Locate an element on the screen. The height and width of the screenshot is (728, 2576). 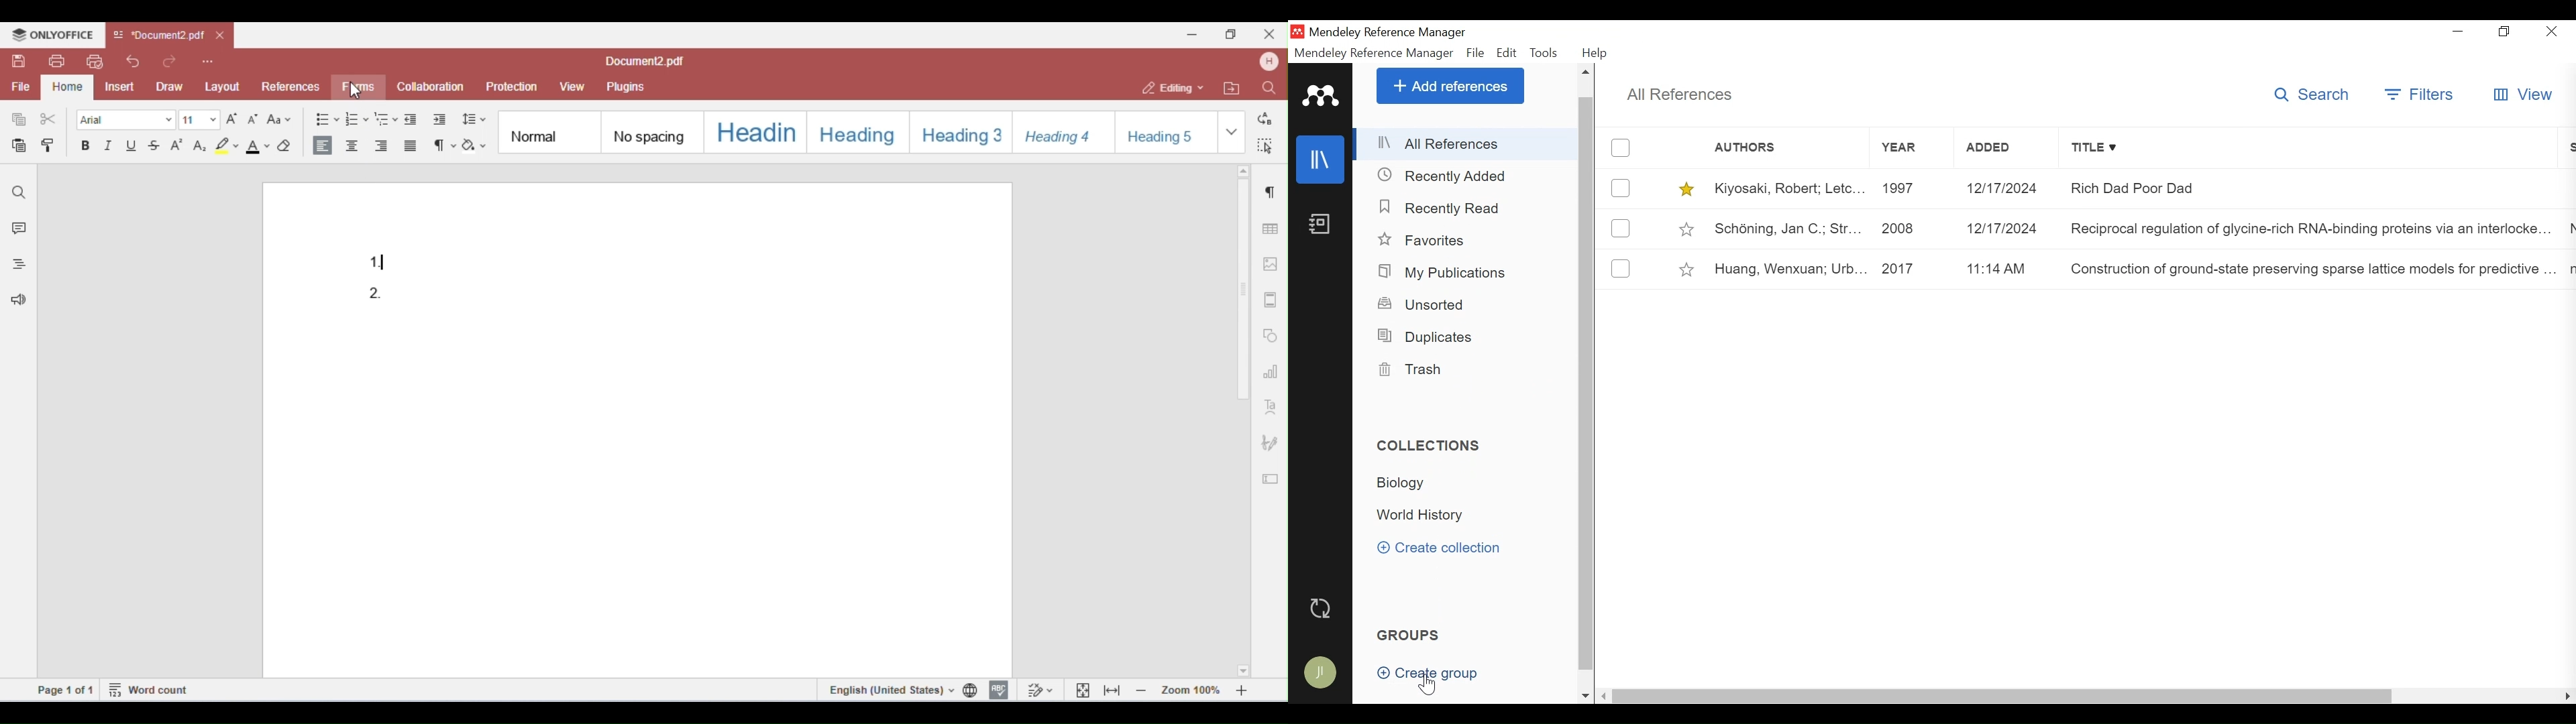
View is located at coordinates (2522, 94).